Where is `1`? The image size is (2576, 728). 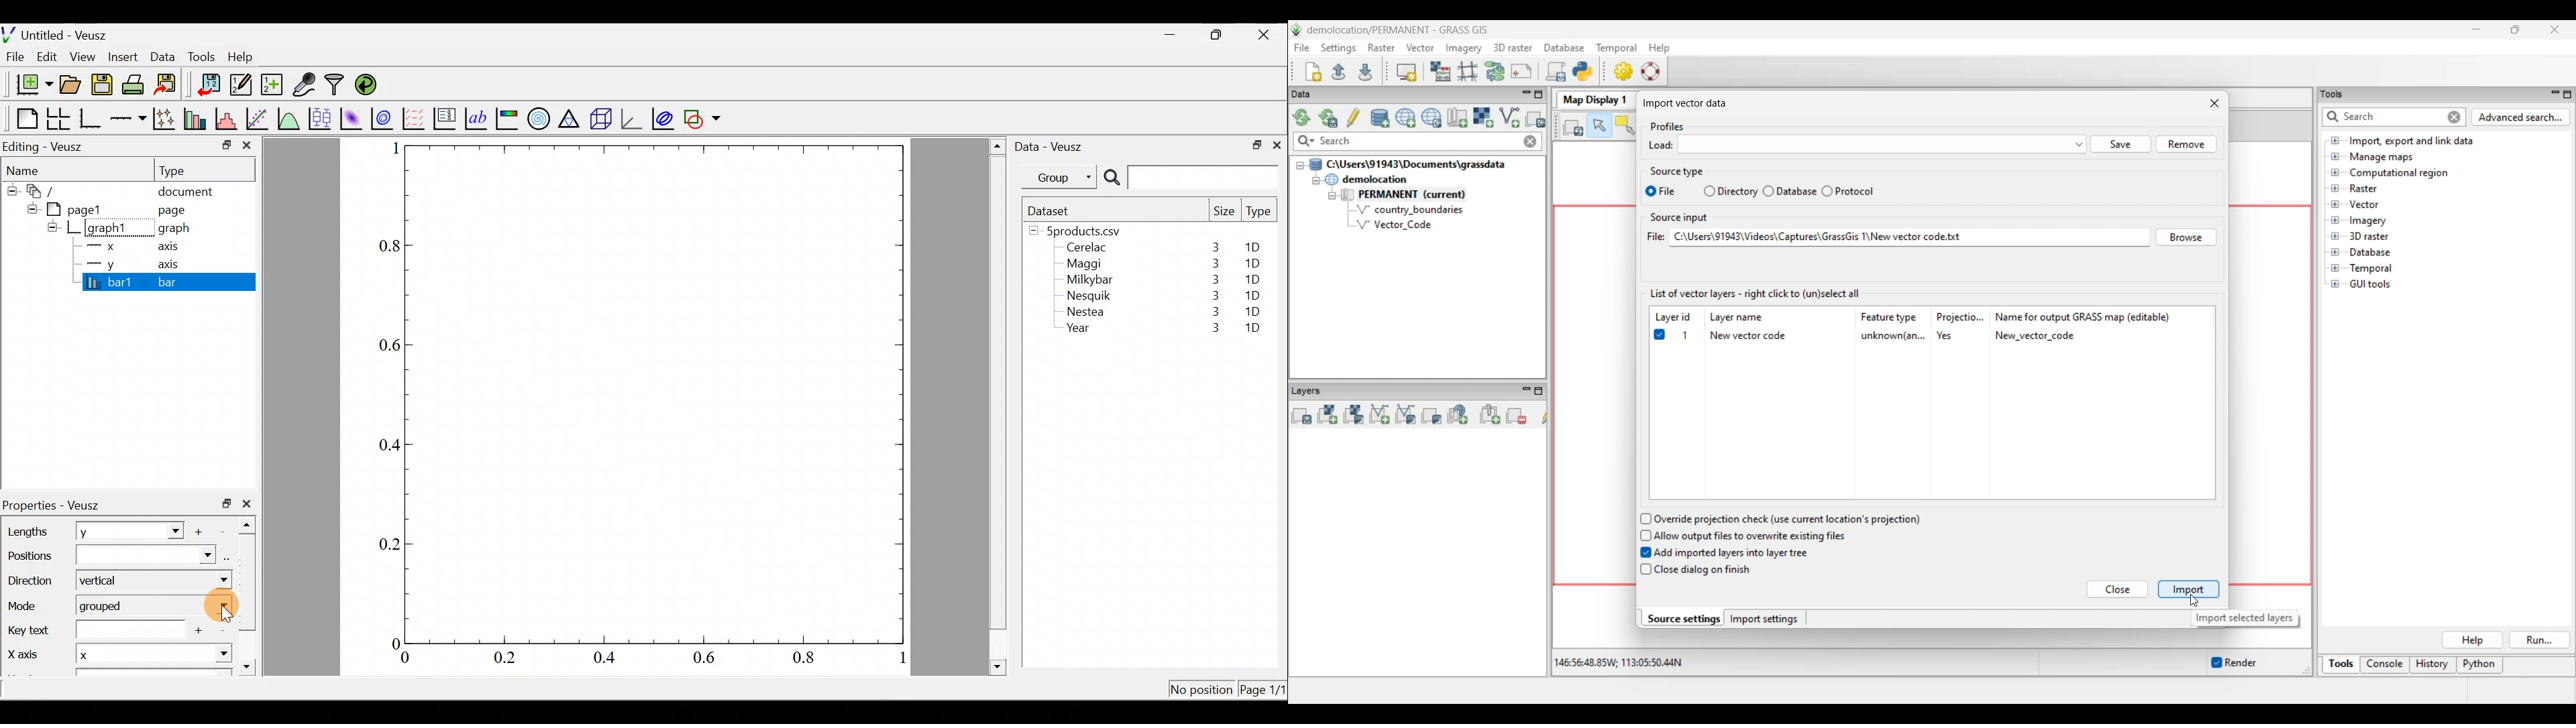
1 is located at coordinates (394, 147).